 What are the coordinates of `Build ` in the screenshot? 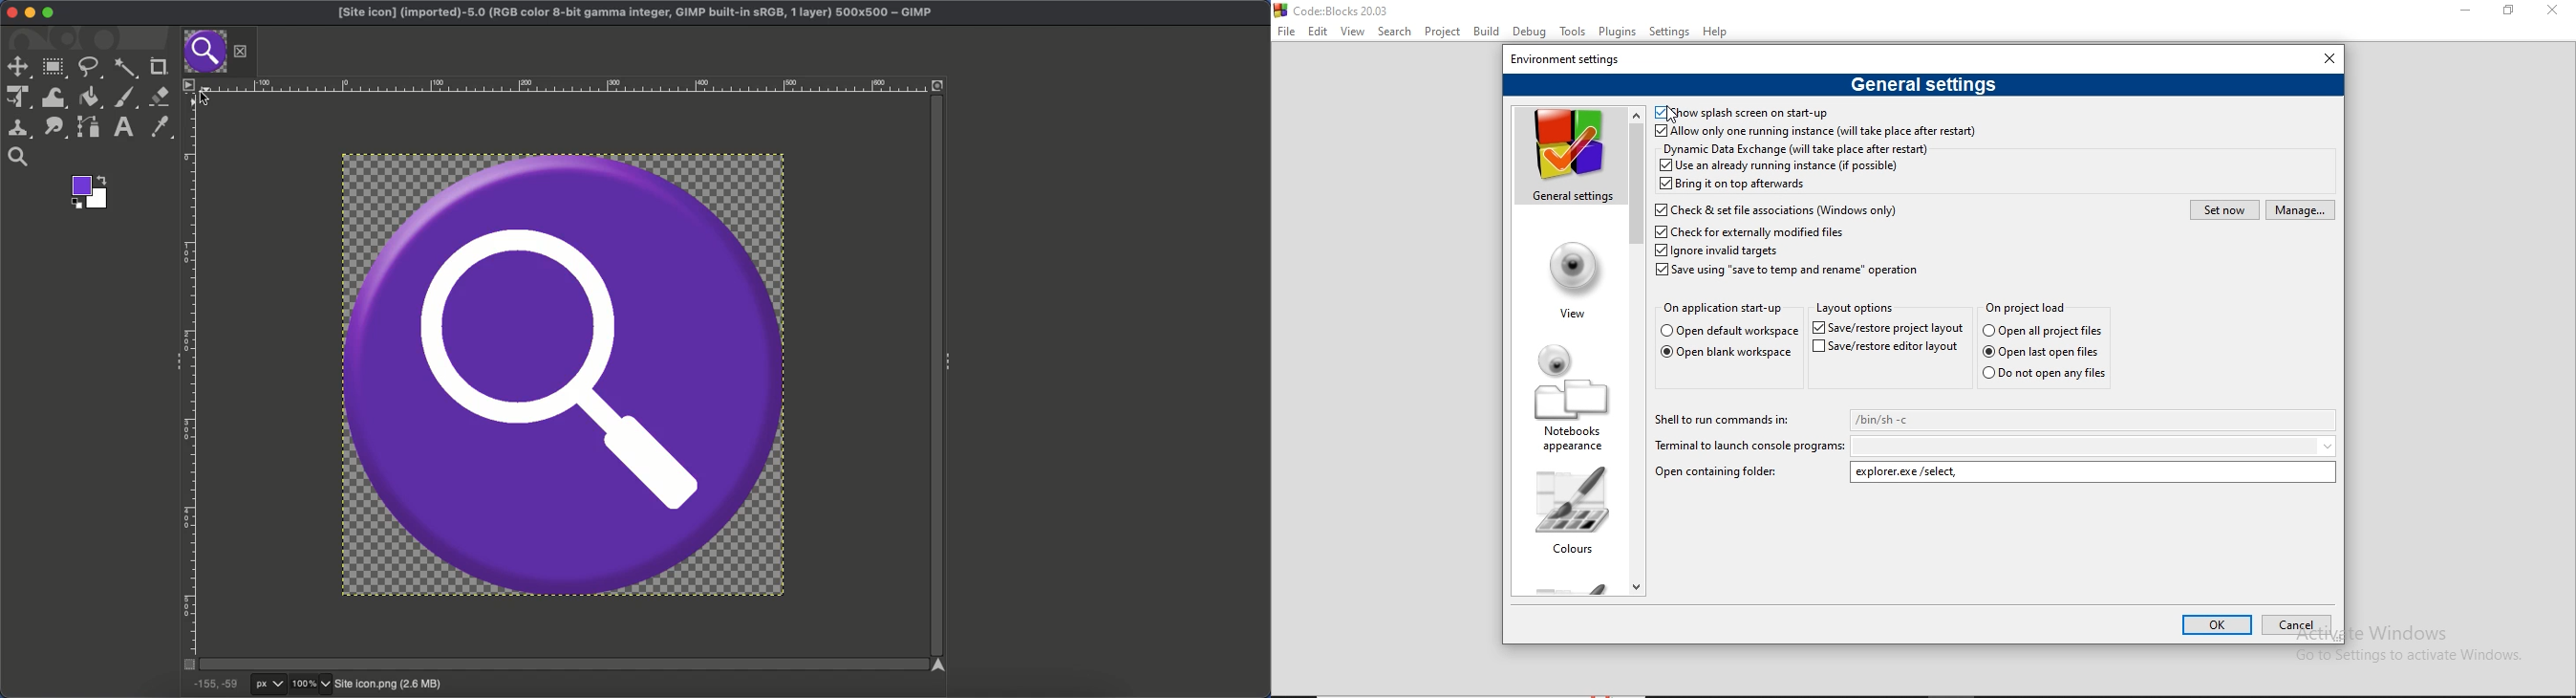 It's located at (1488, 30).